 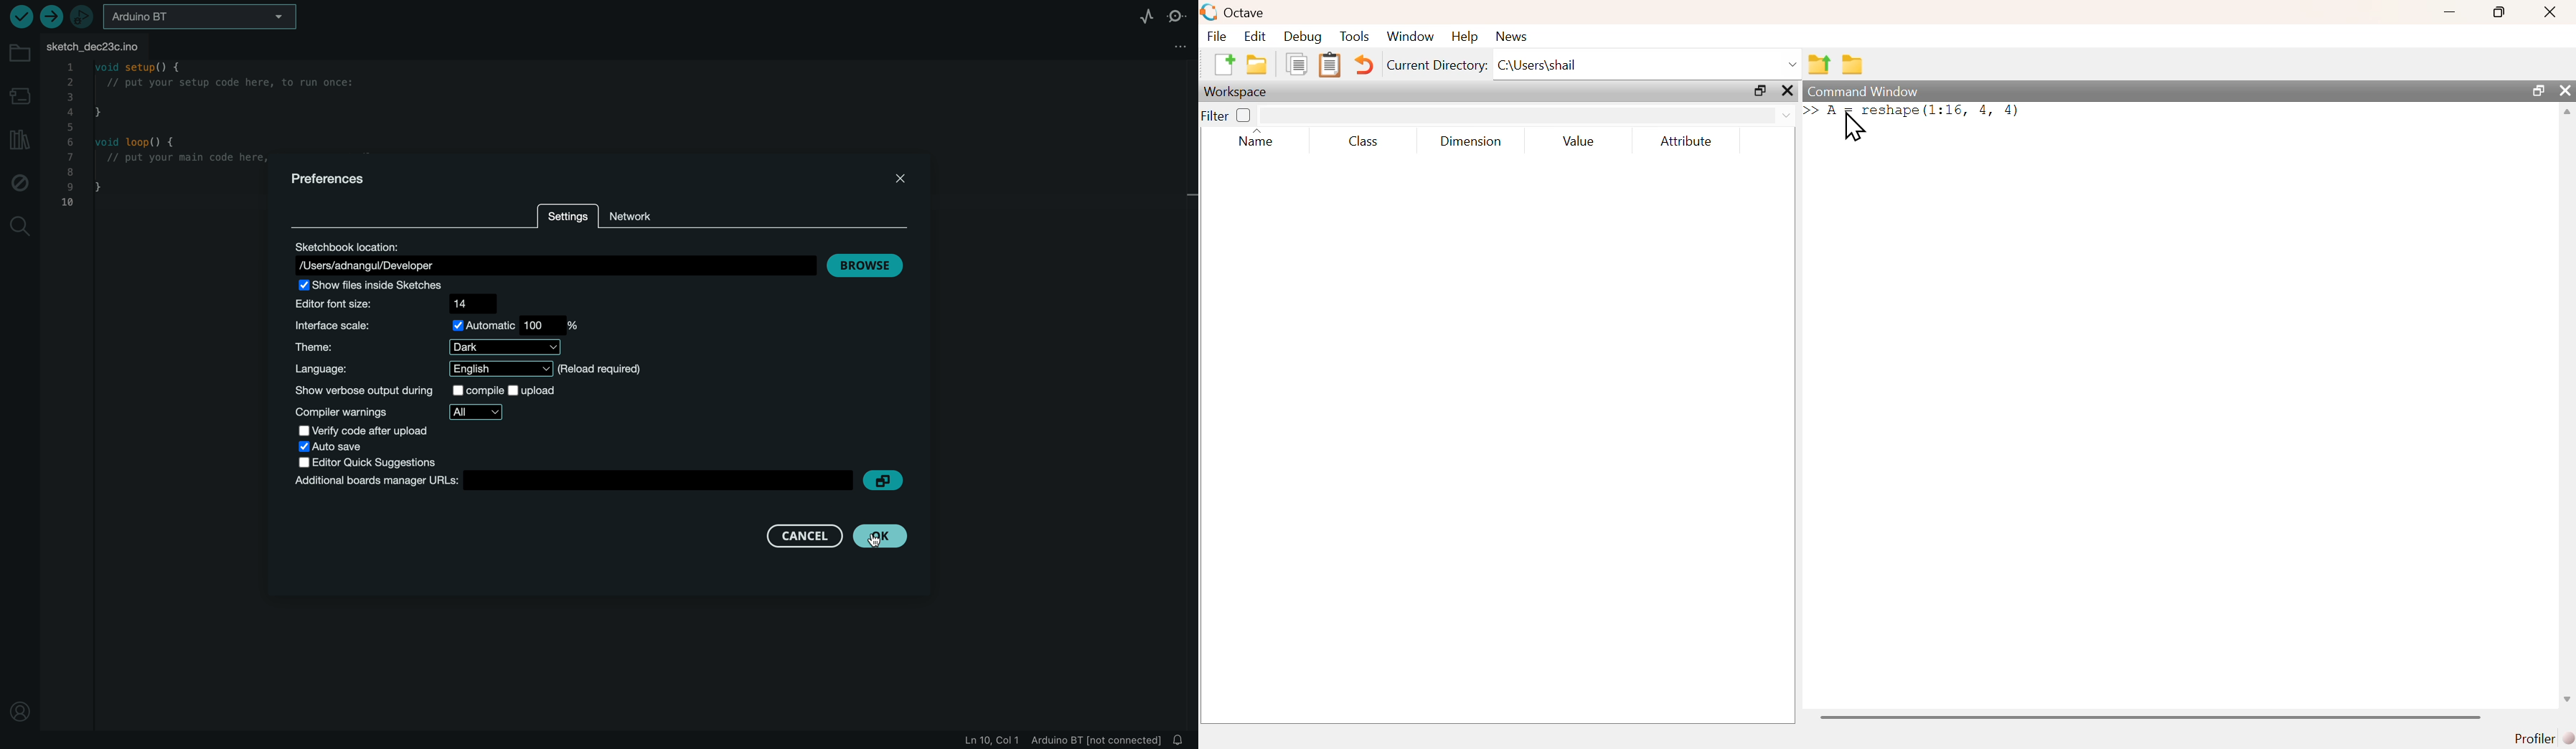 What do you see at coordinates (1298, 65) in the screenshot?
I see `copy` at bounding box center [1298, 65].